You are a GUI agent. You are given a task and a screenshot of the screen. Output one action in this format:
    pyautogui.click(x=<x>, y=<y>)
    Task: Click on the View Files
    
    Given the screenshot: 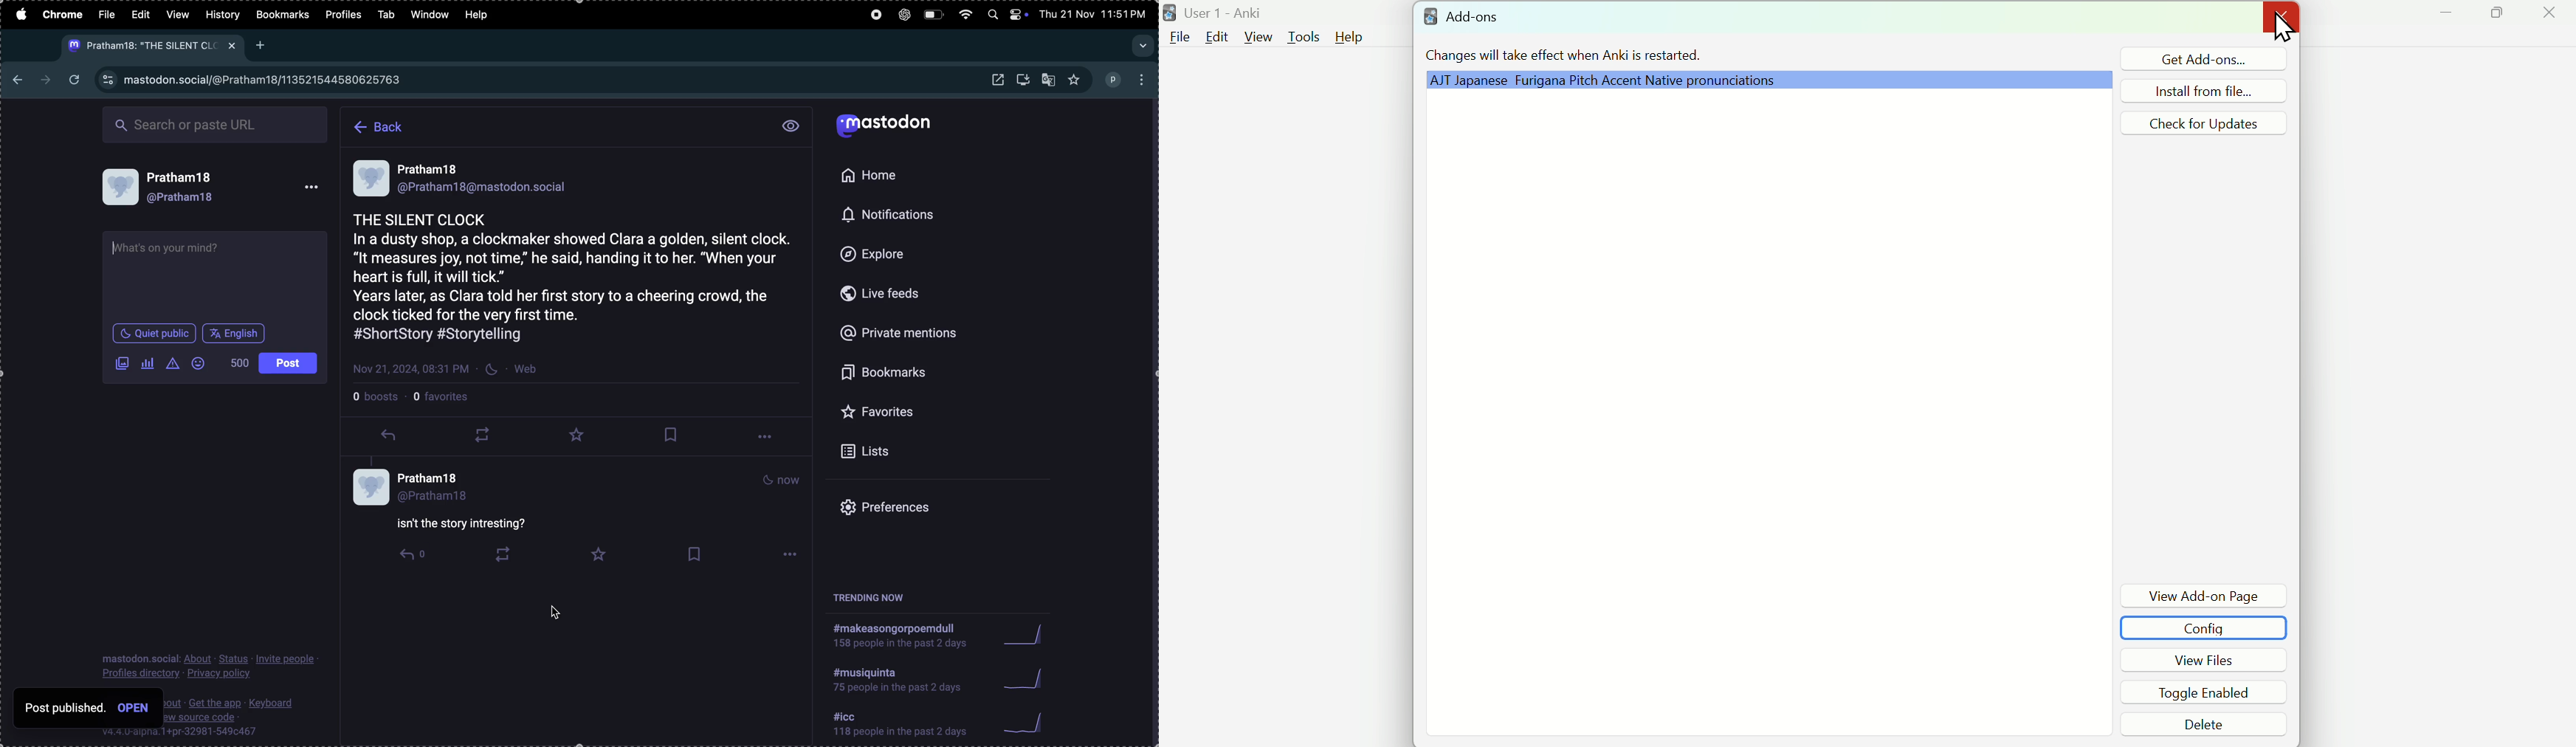 What is the action you would take?
    pyautogui.click(x=2203, y=661)
    